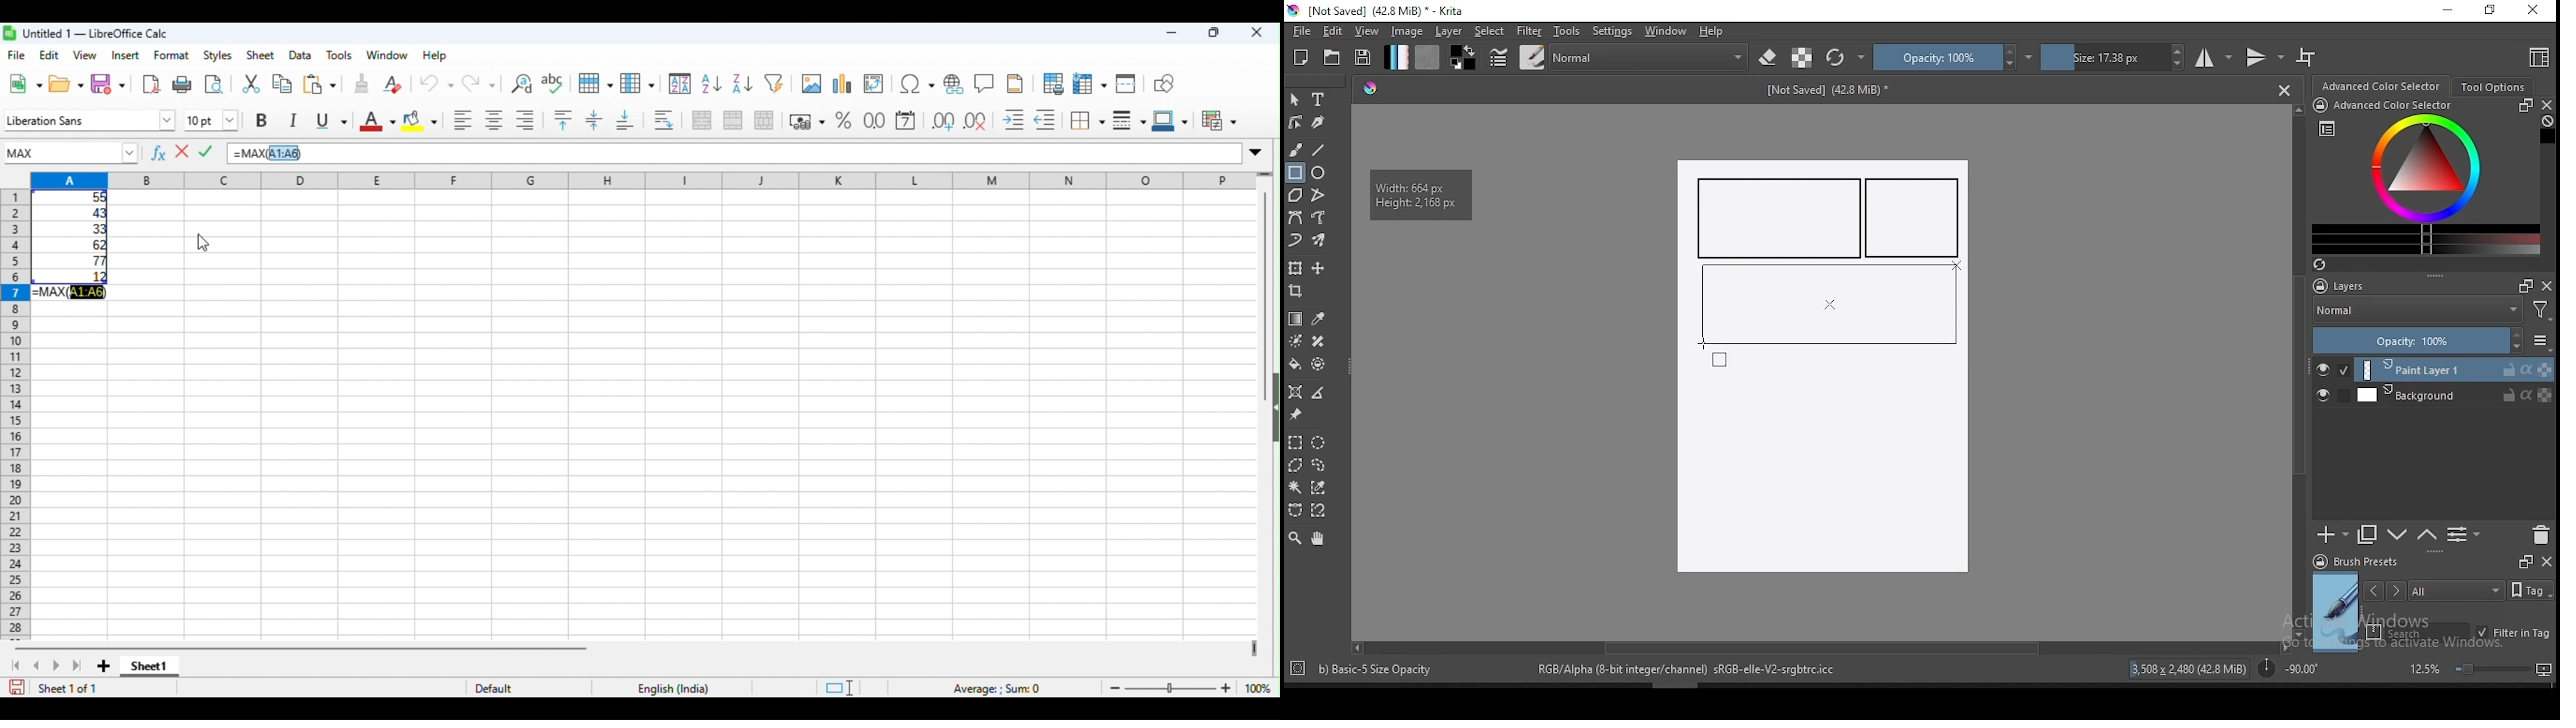 Image resolution: width=2576 pixels, height=728 pixels. Describe the element at coordinates (2480, 668) in the screenshot. I see `zoom level` at that location.